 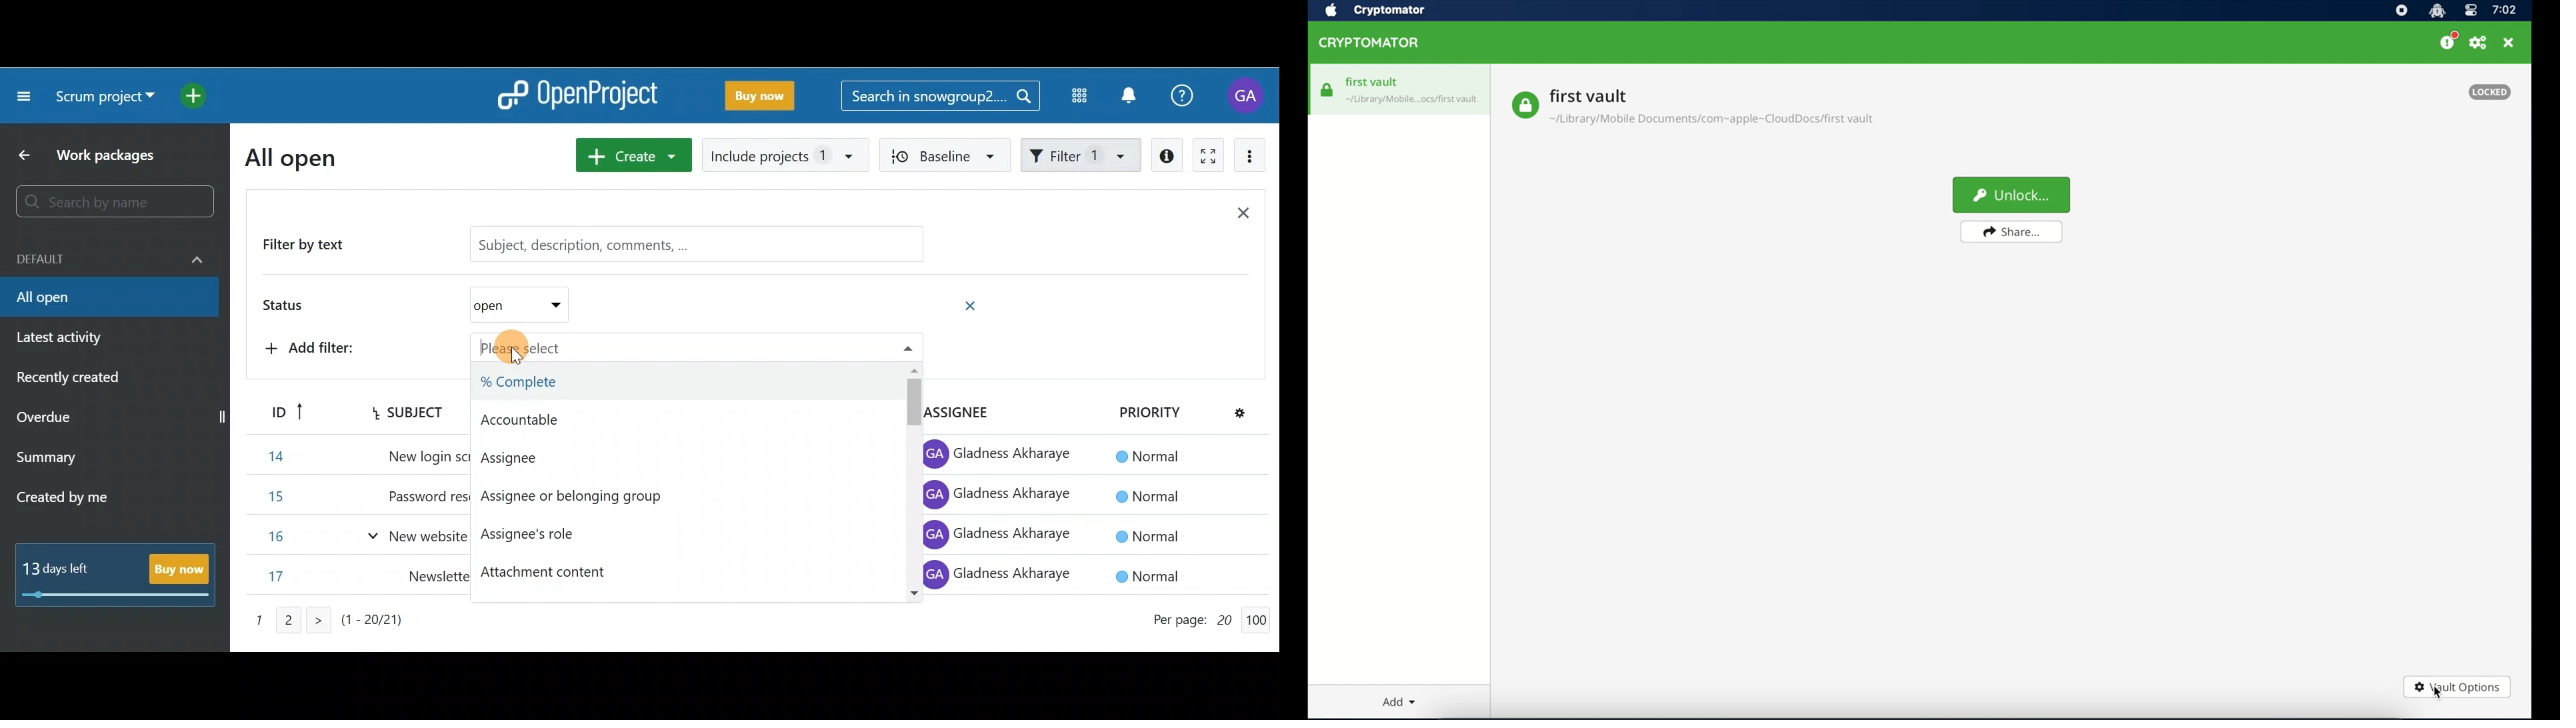 I want to click on locked, so click(x=2489, y=92).